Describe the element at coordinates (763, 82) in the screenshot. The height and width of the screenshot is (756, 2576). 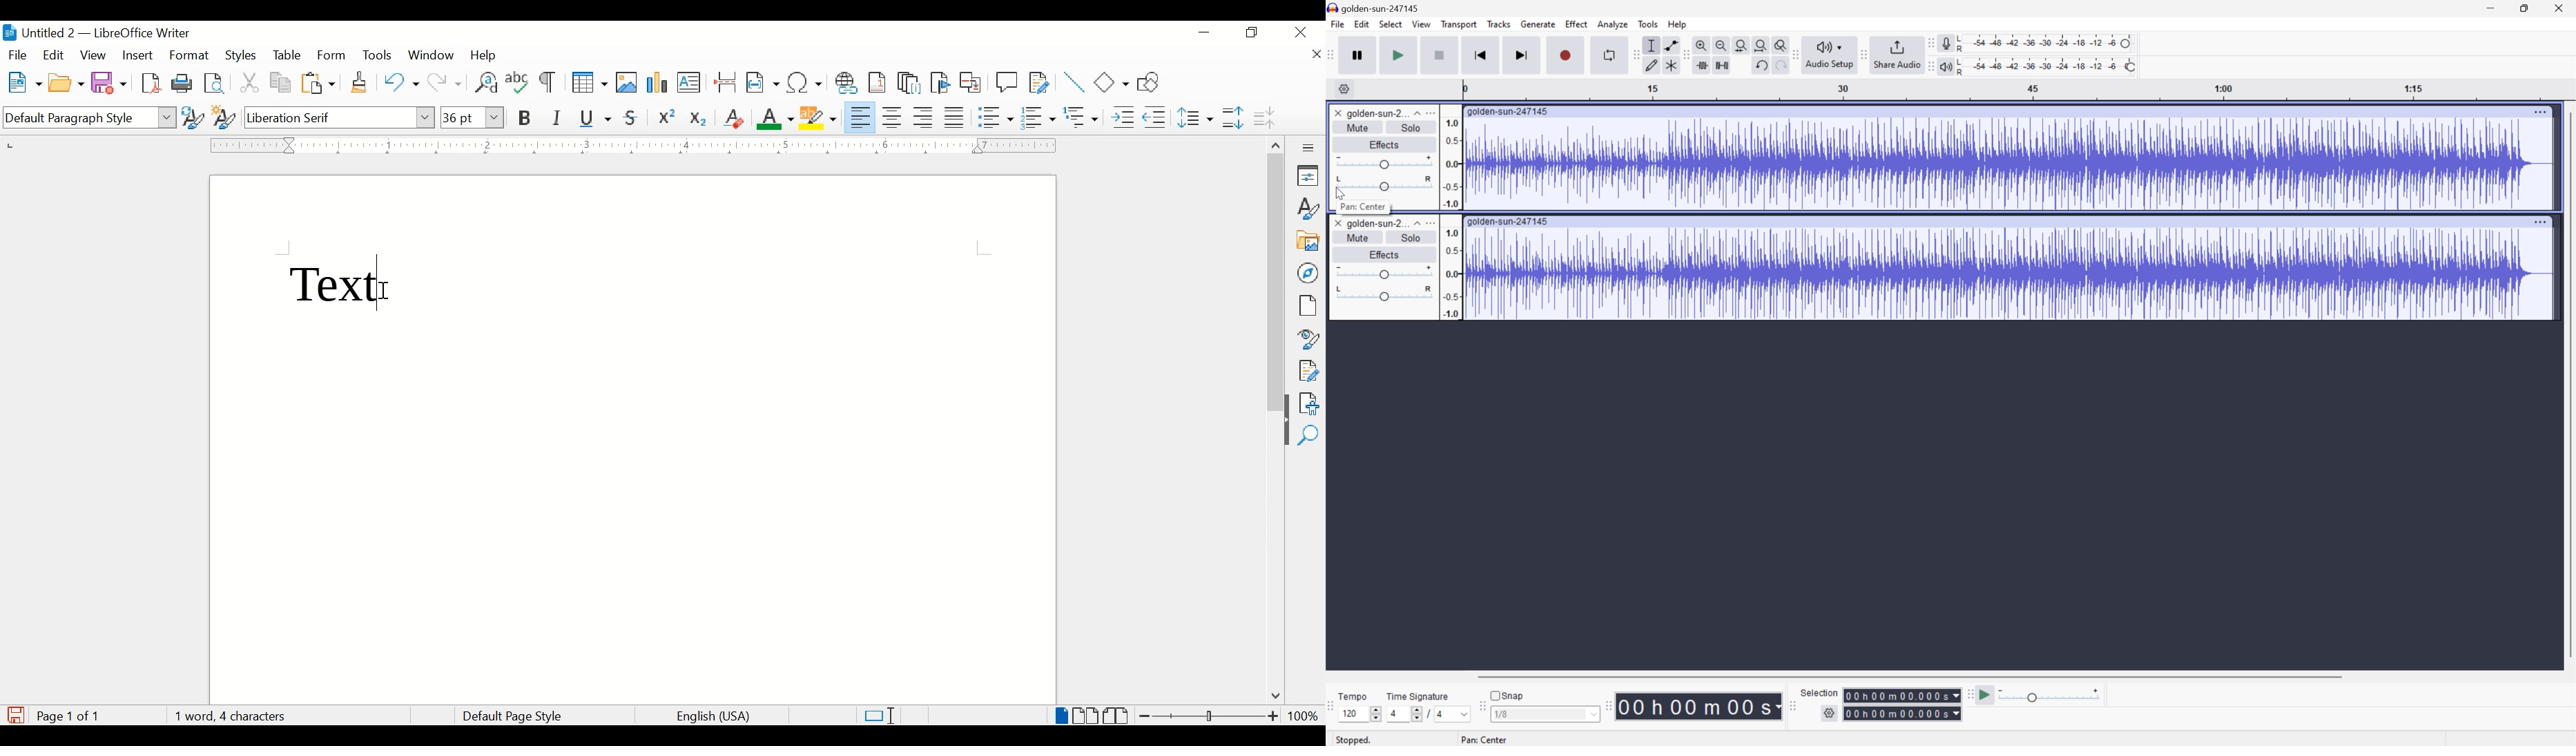
I see `insert field` at that location.